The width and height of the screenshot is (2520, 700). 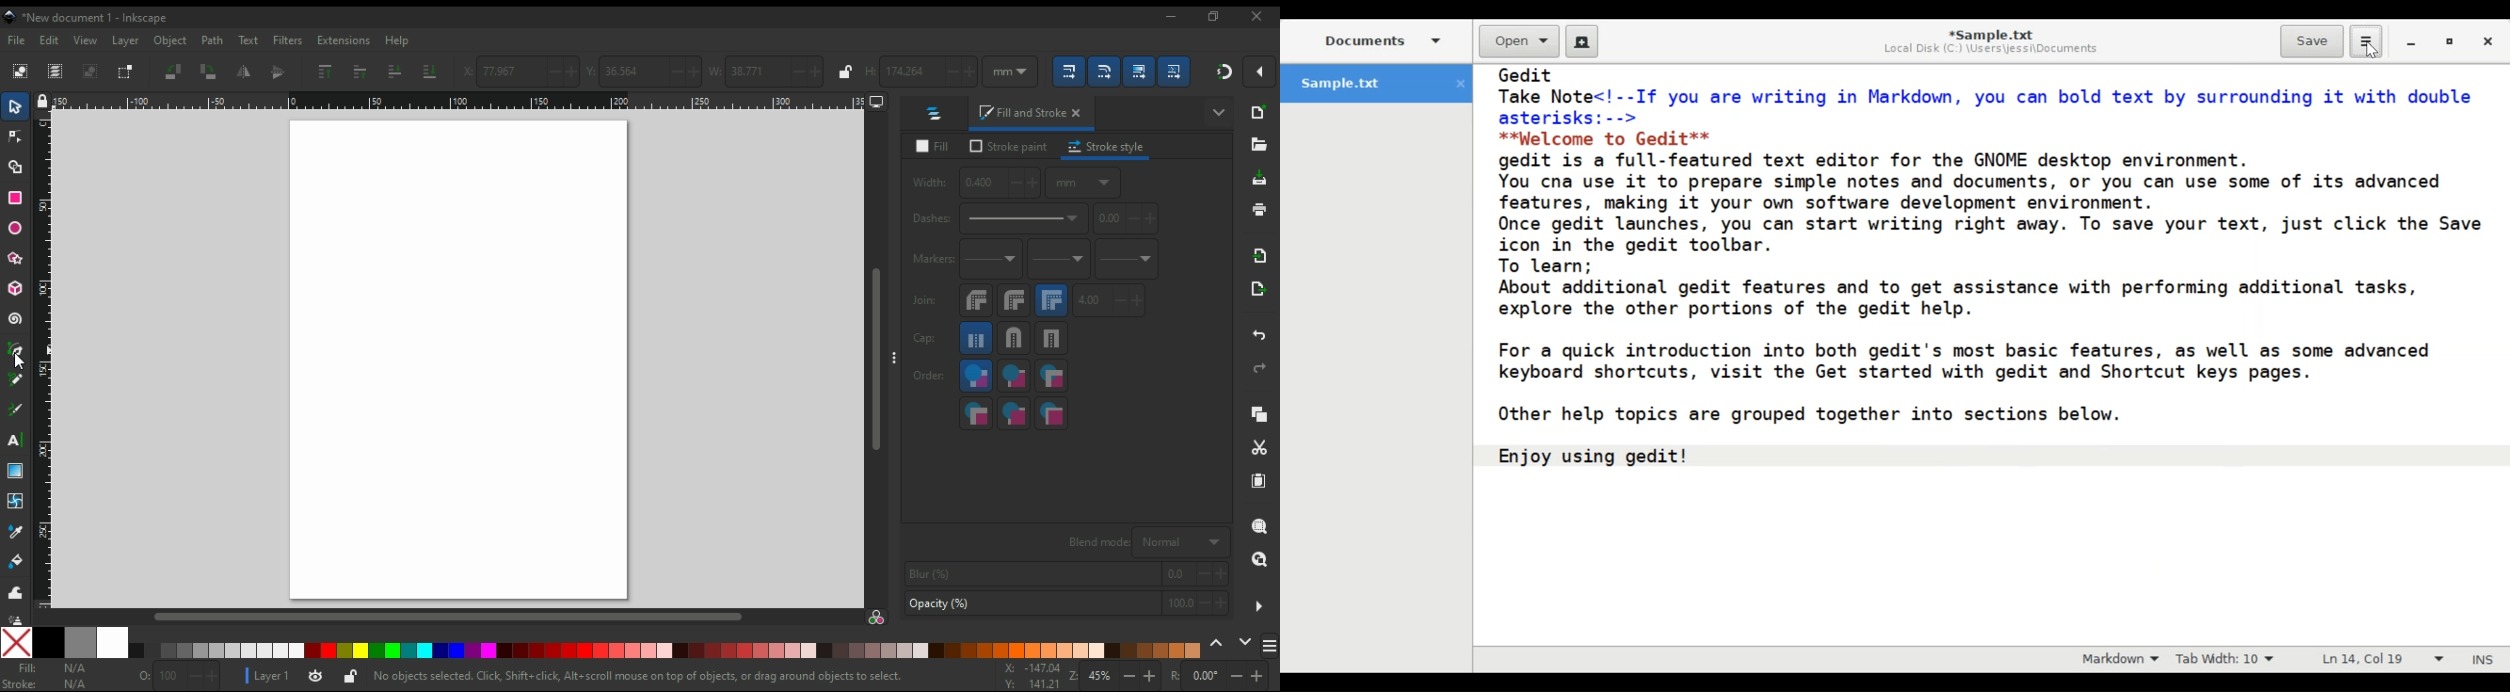 What do you see at coordinates (250, 40) in the screenshot?
I see `text` at bounding box center [250, 40].